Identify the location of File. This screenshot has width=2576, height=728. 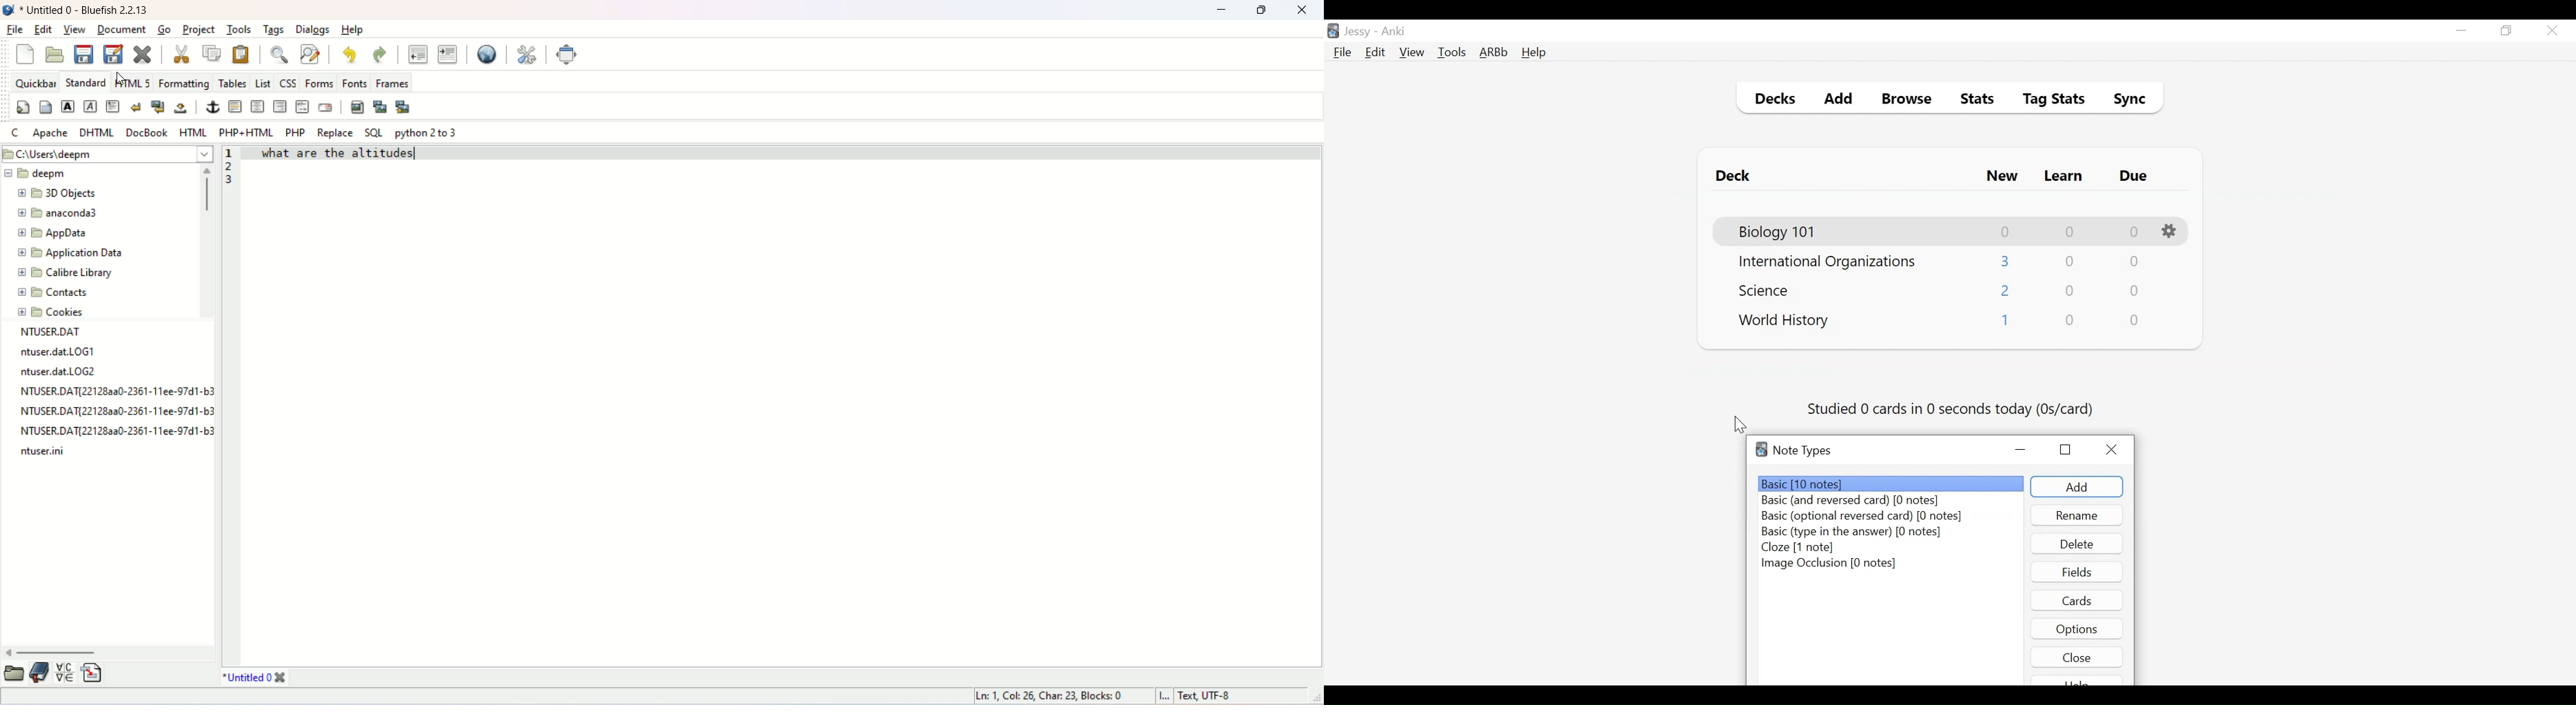
(1343, 54).